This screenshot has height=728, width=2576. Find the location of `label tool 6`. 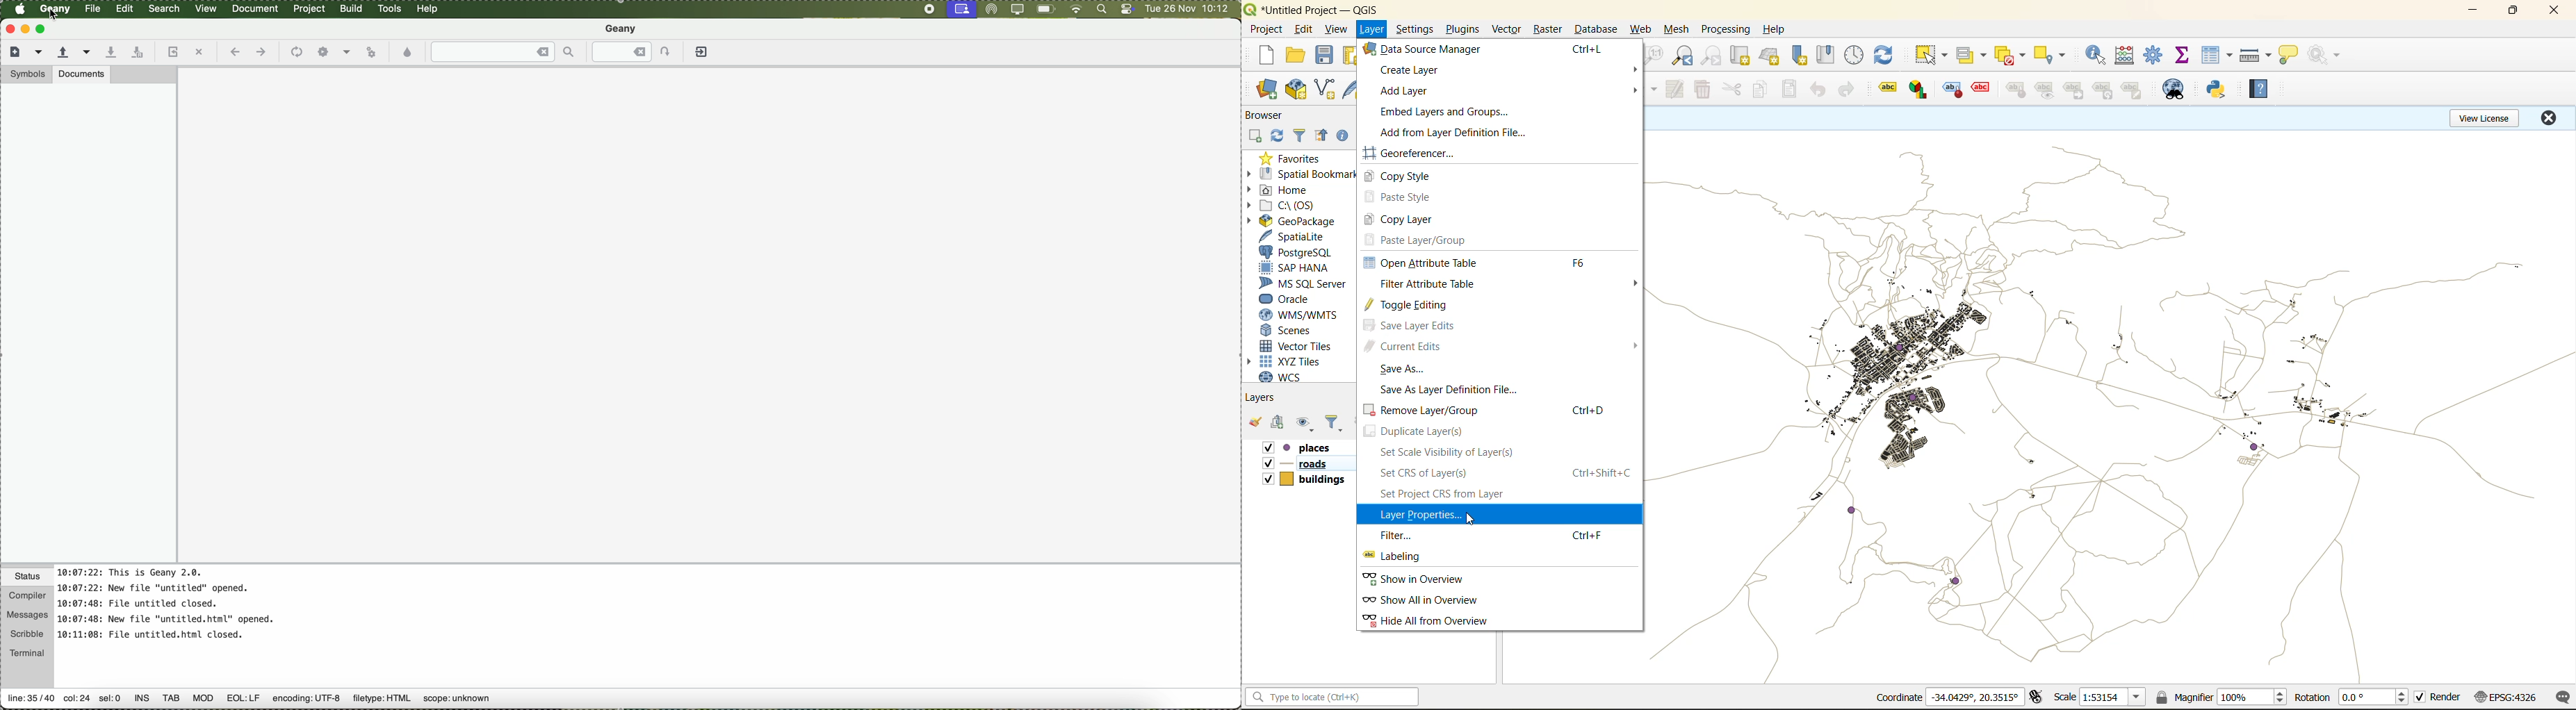

label tool 6 is located at coordinates (2045, 92).